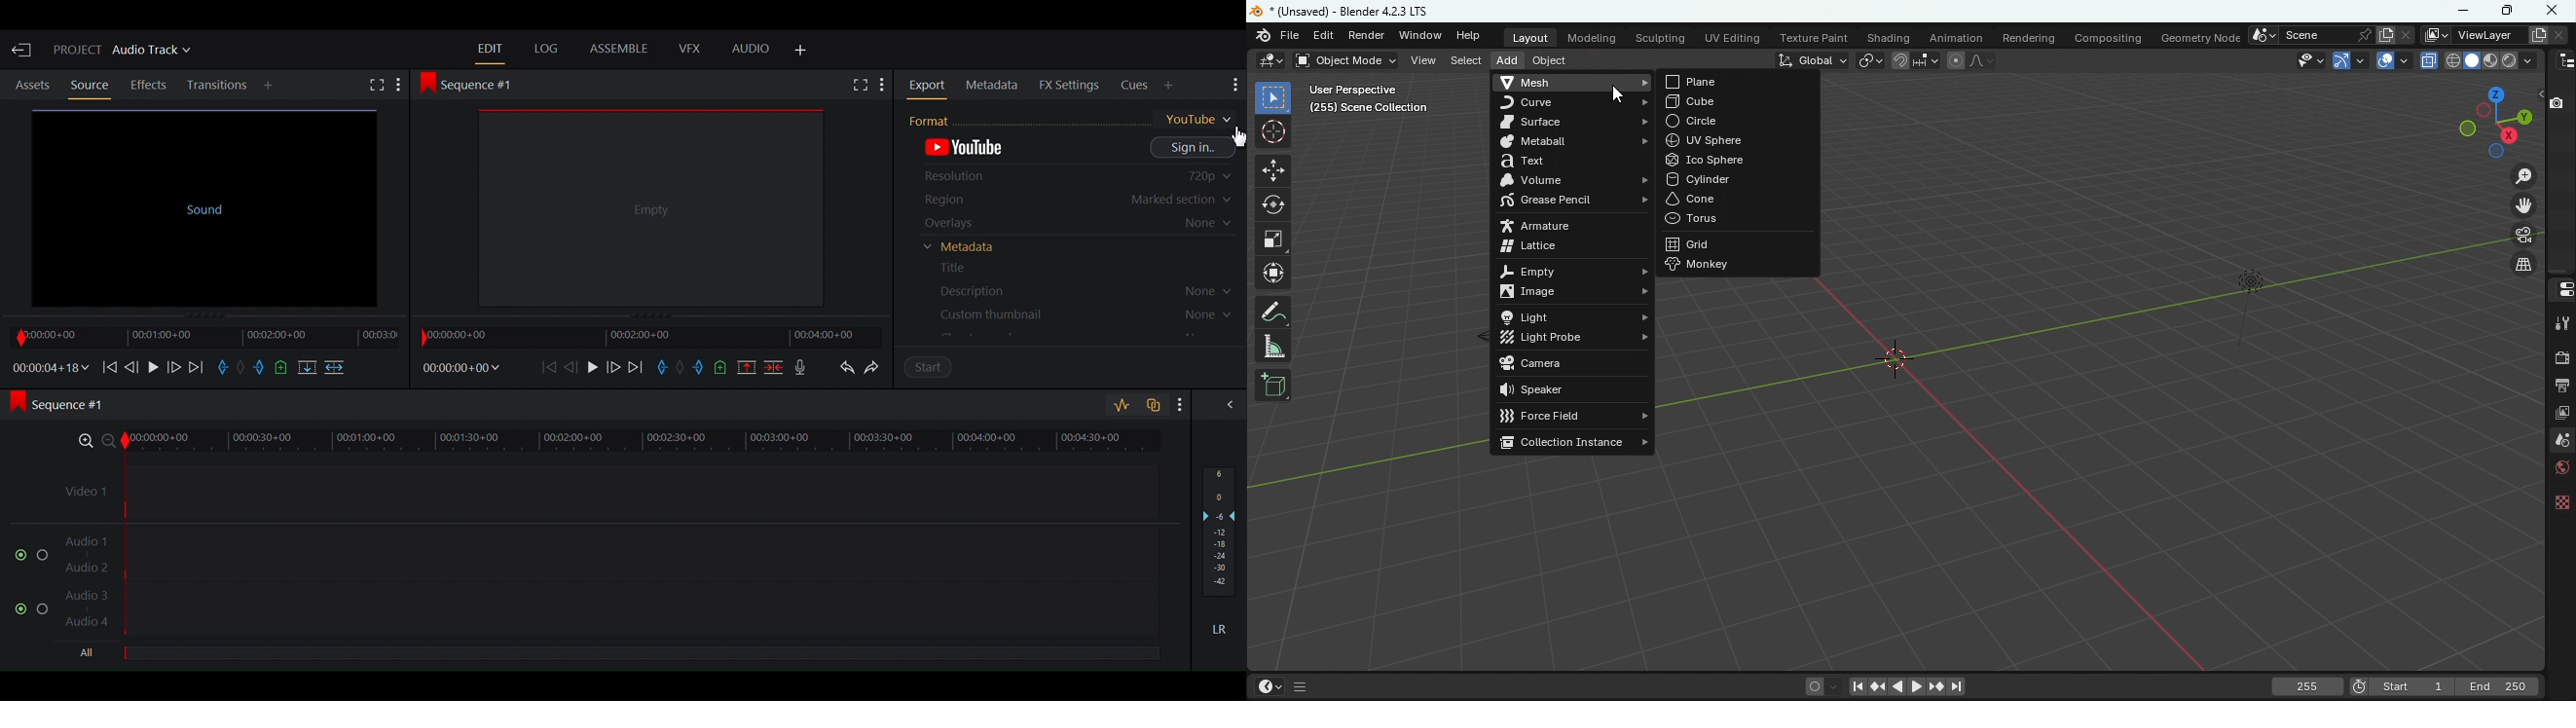 This screenshot has height=728, width=2576. What do you see at coordinates (751, 49) in the screenshot?
I see `Audio` at bounding box center [751, 49].